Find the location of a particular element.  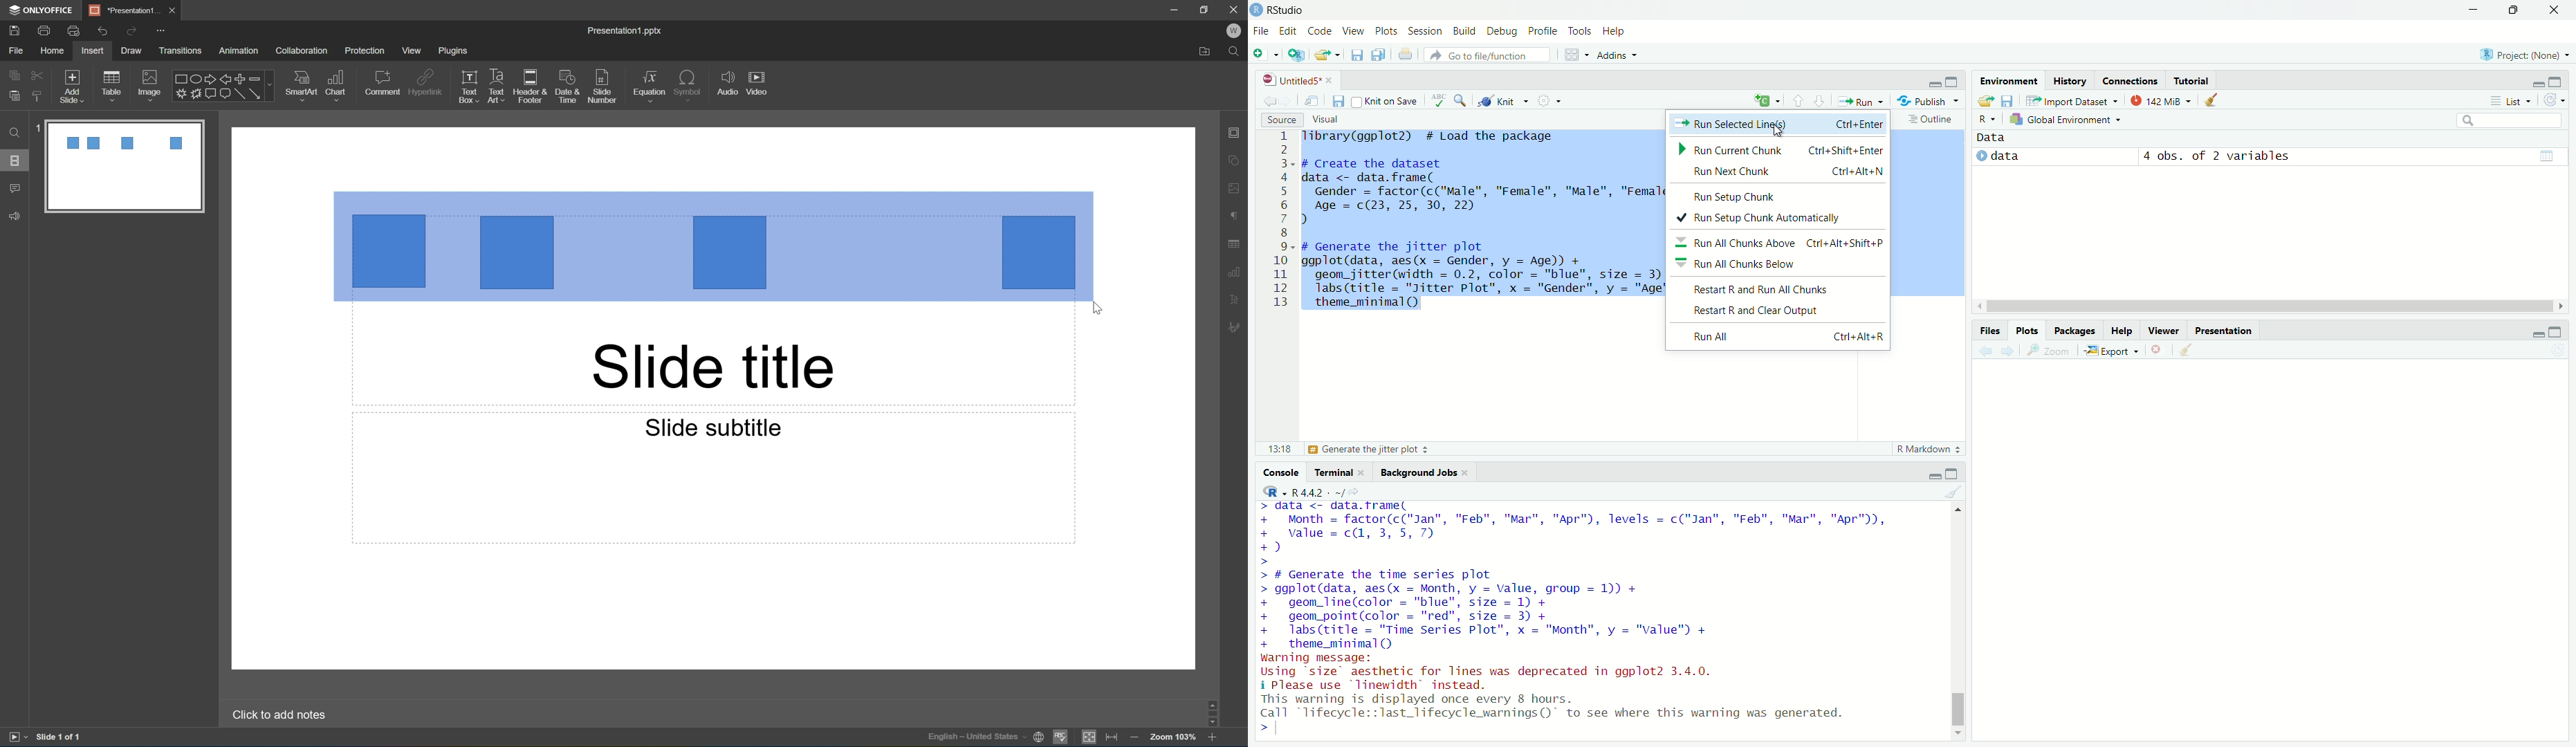

tutorial is located at coordinates (2196, 80).